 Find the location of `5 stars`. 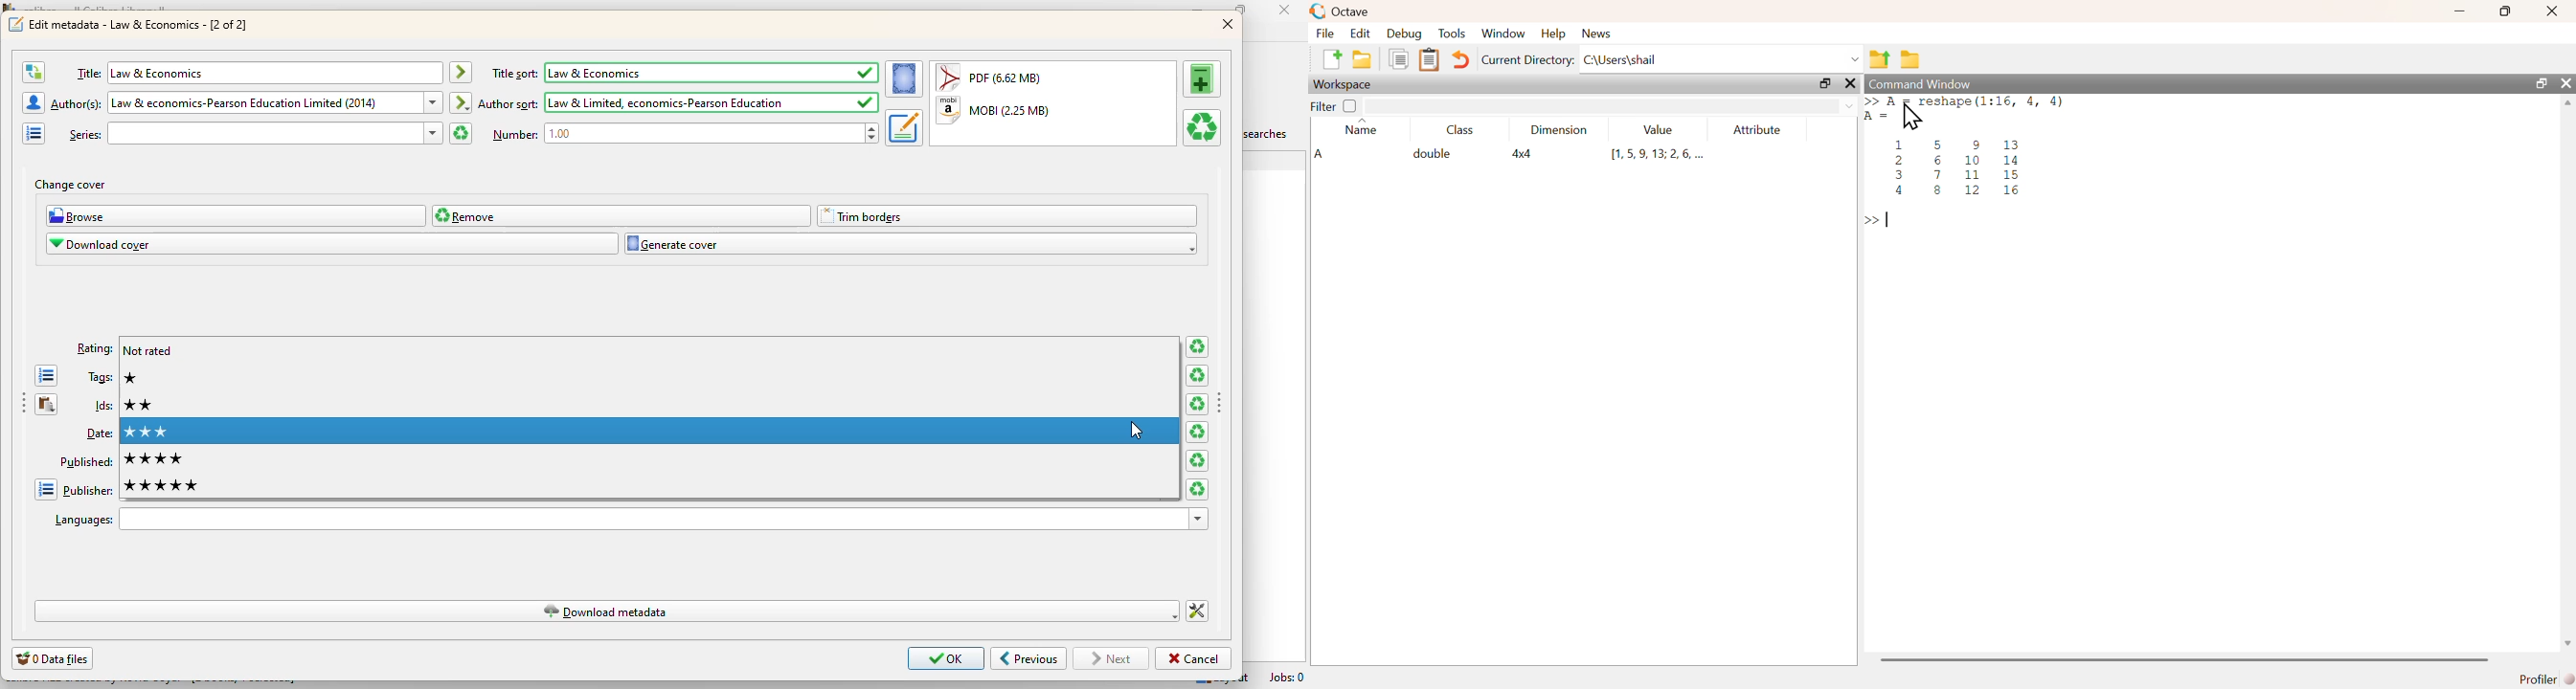

5 stars is located at coordinates (161, 486).